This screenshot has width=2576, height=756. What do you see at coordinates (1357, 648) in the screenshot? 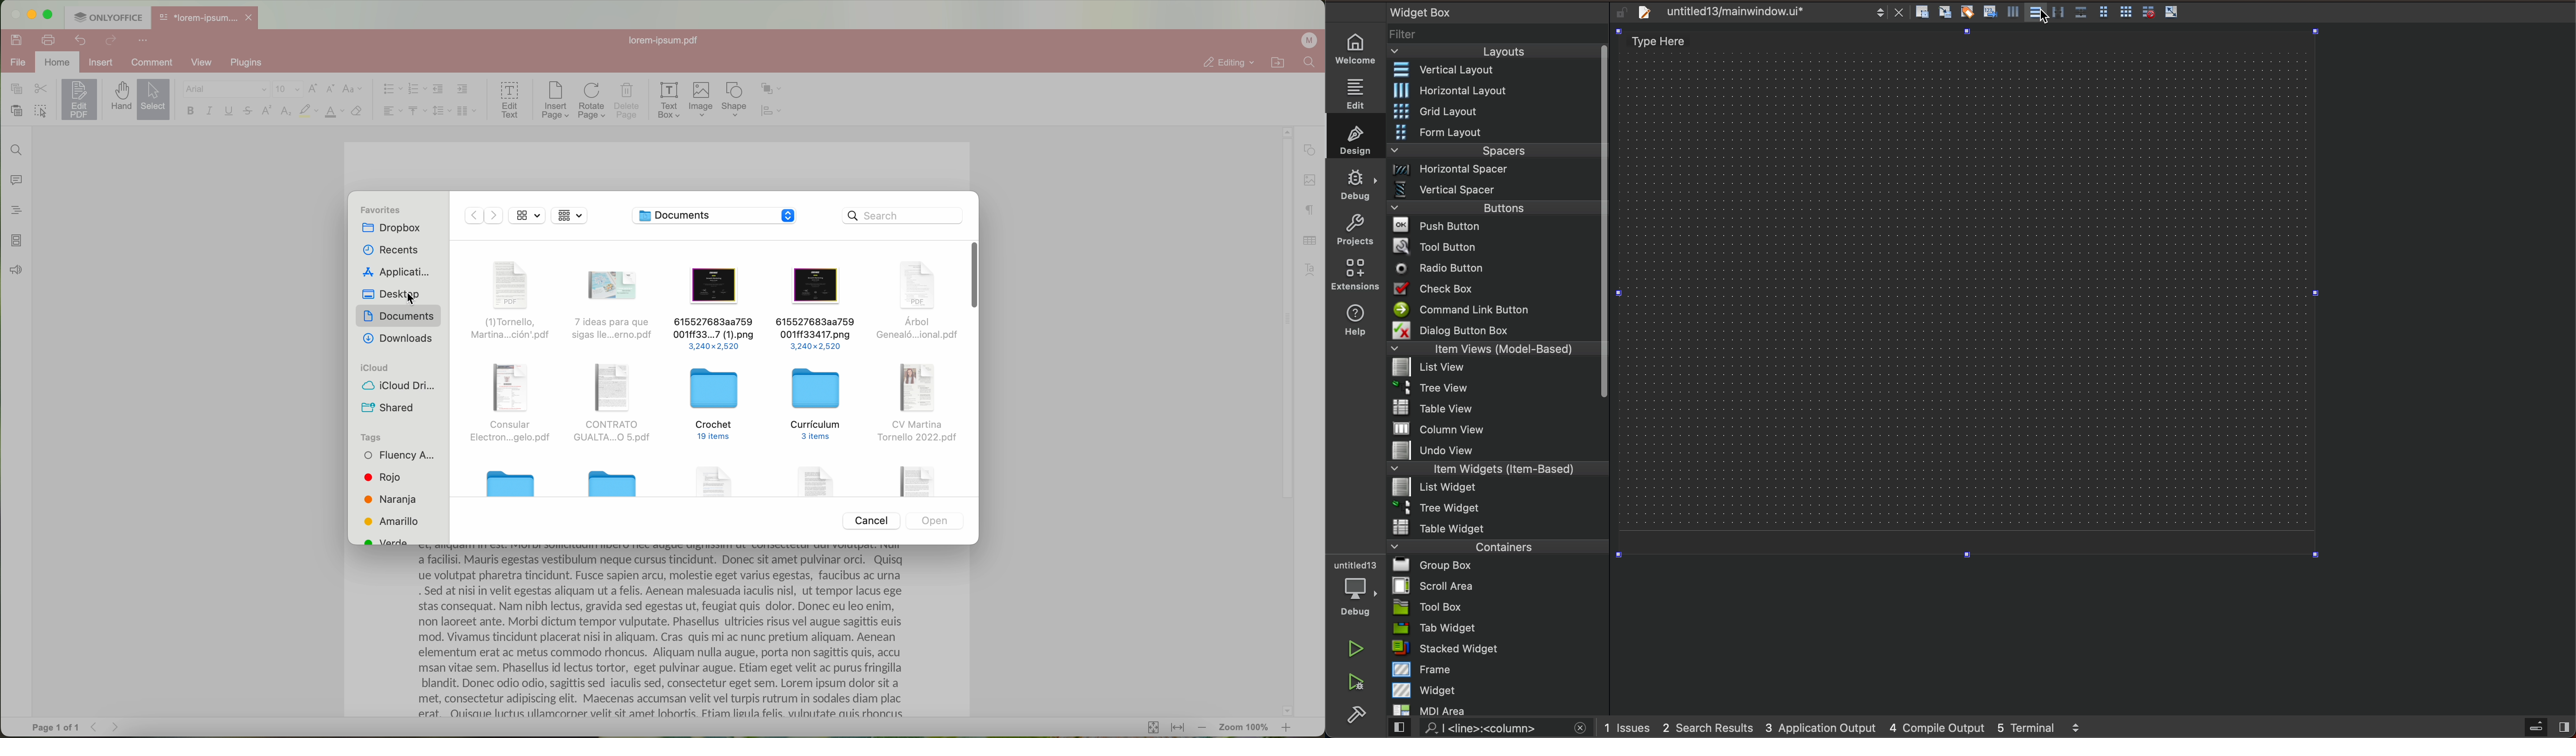
I see `` at bounding box center [1357, 648].